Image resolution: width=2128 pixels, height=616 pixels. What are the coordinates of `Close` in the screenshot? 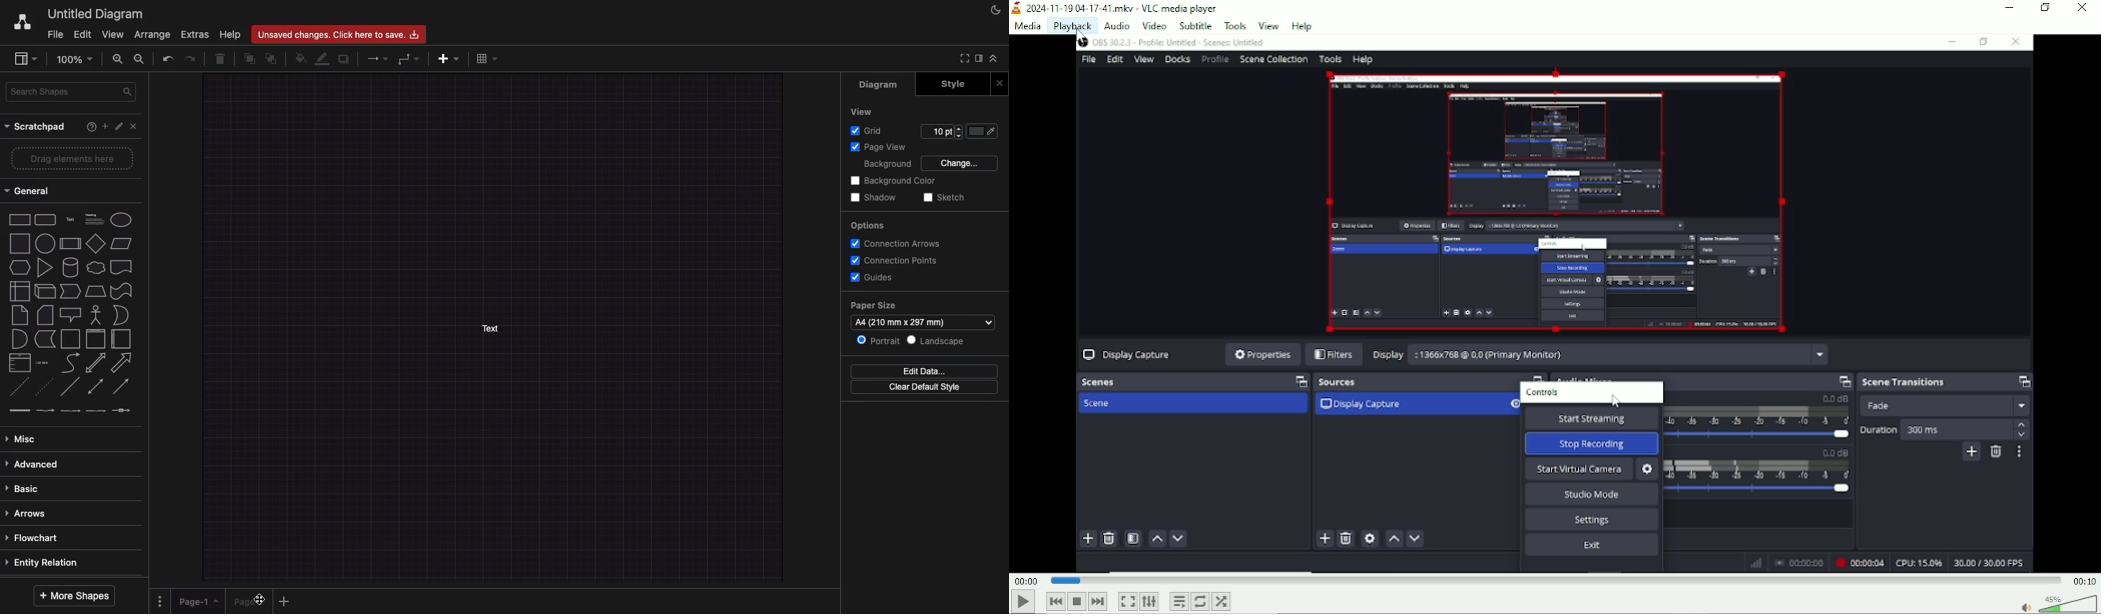 It's located at (1000, 83).